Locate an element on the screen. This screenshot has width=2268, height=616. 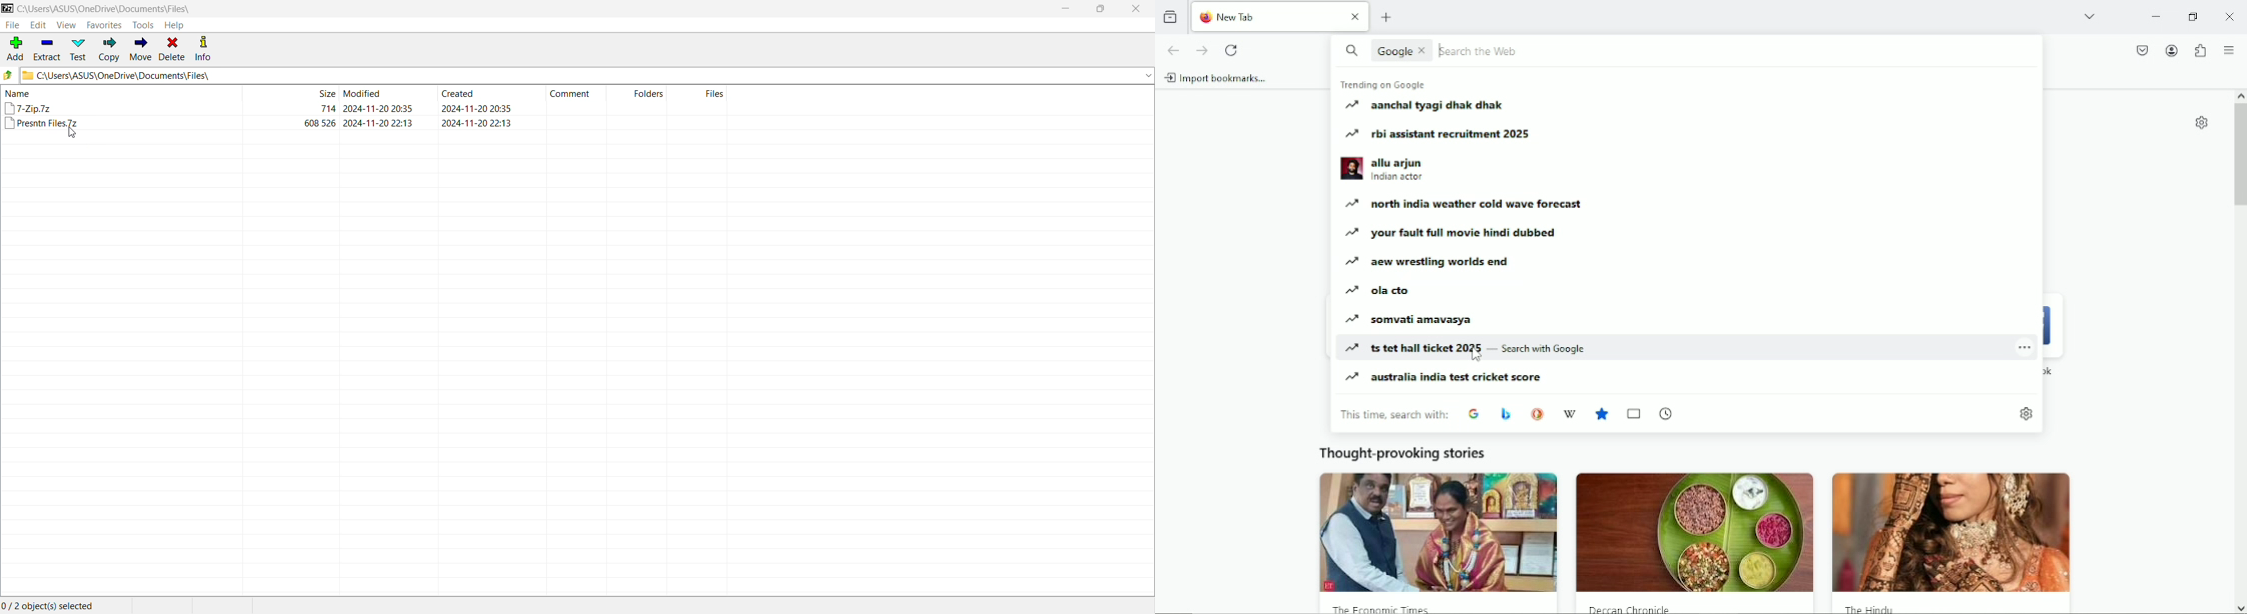
open application menu is located at coordinates (2229, 50).